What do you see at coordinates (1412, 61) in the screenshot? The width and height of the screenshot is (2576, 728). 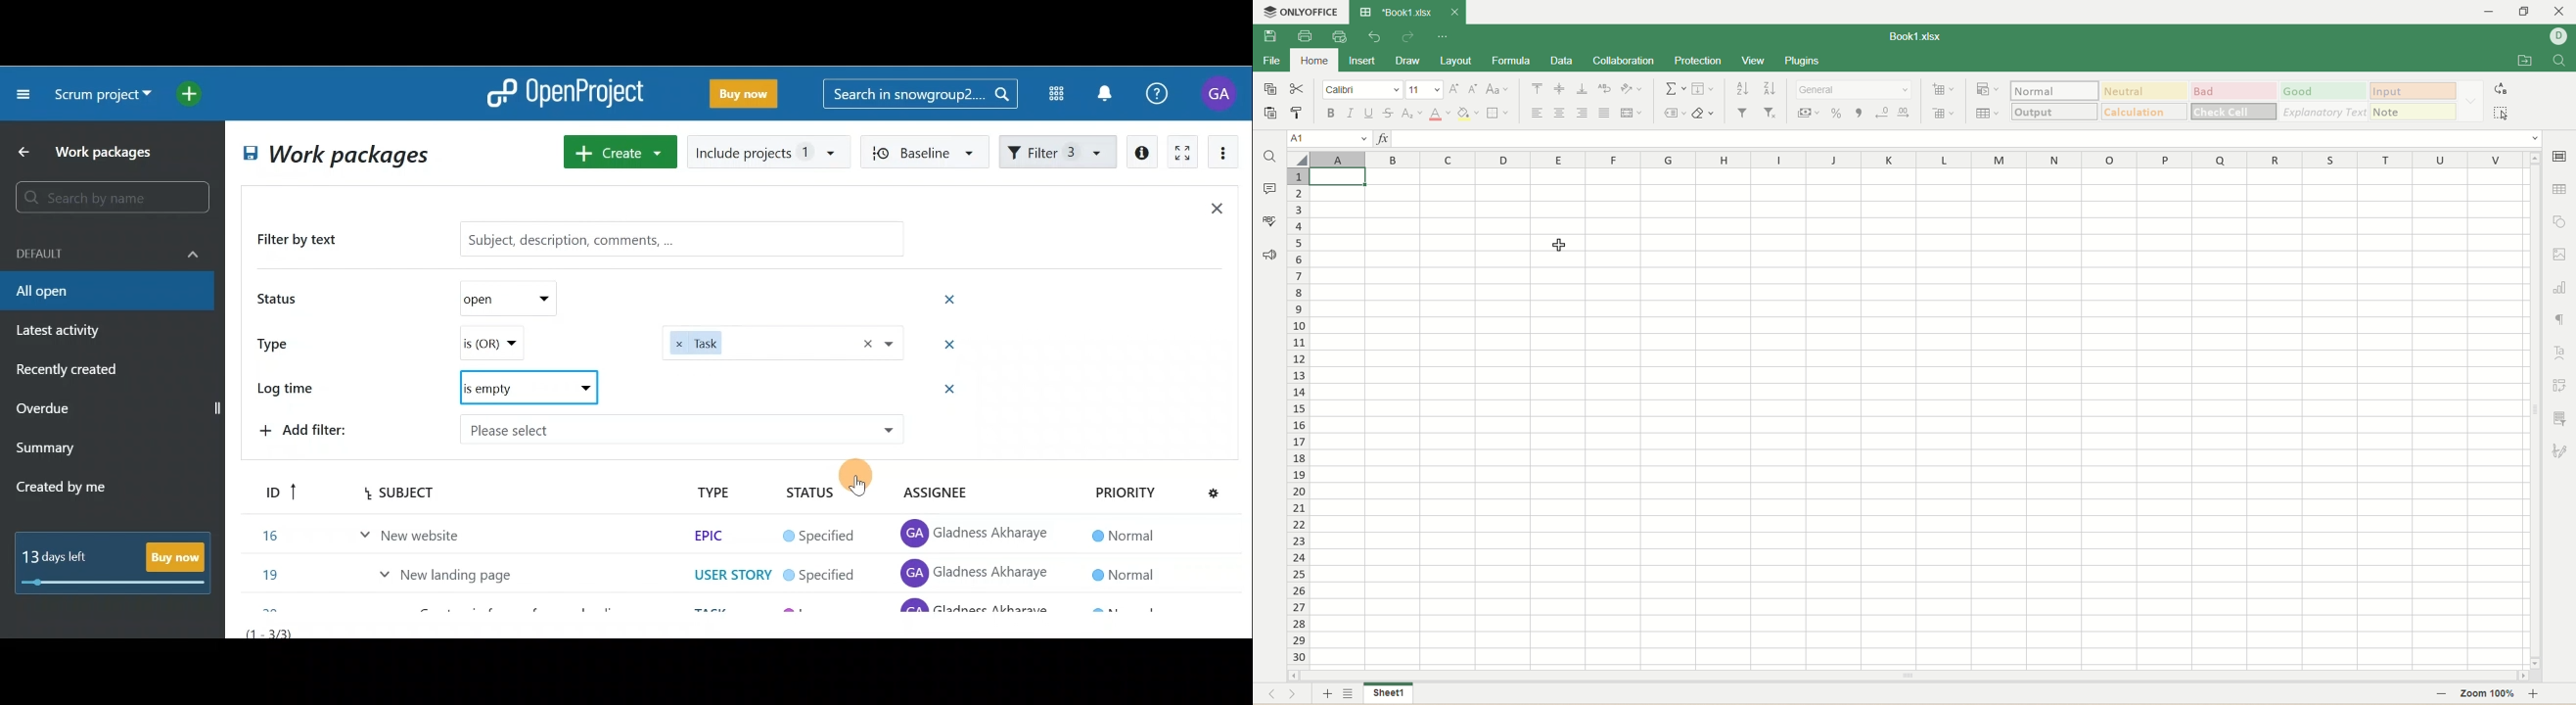 I see `draw` at bounding box center [1412, 61].